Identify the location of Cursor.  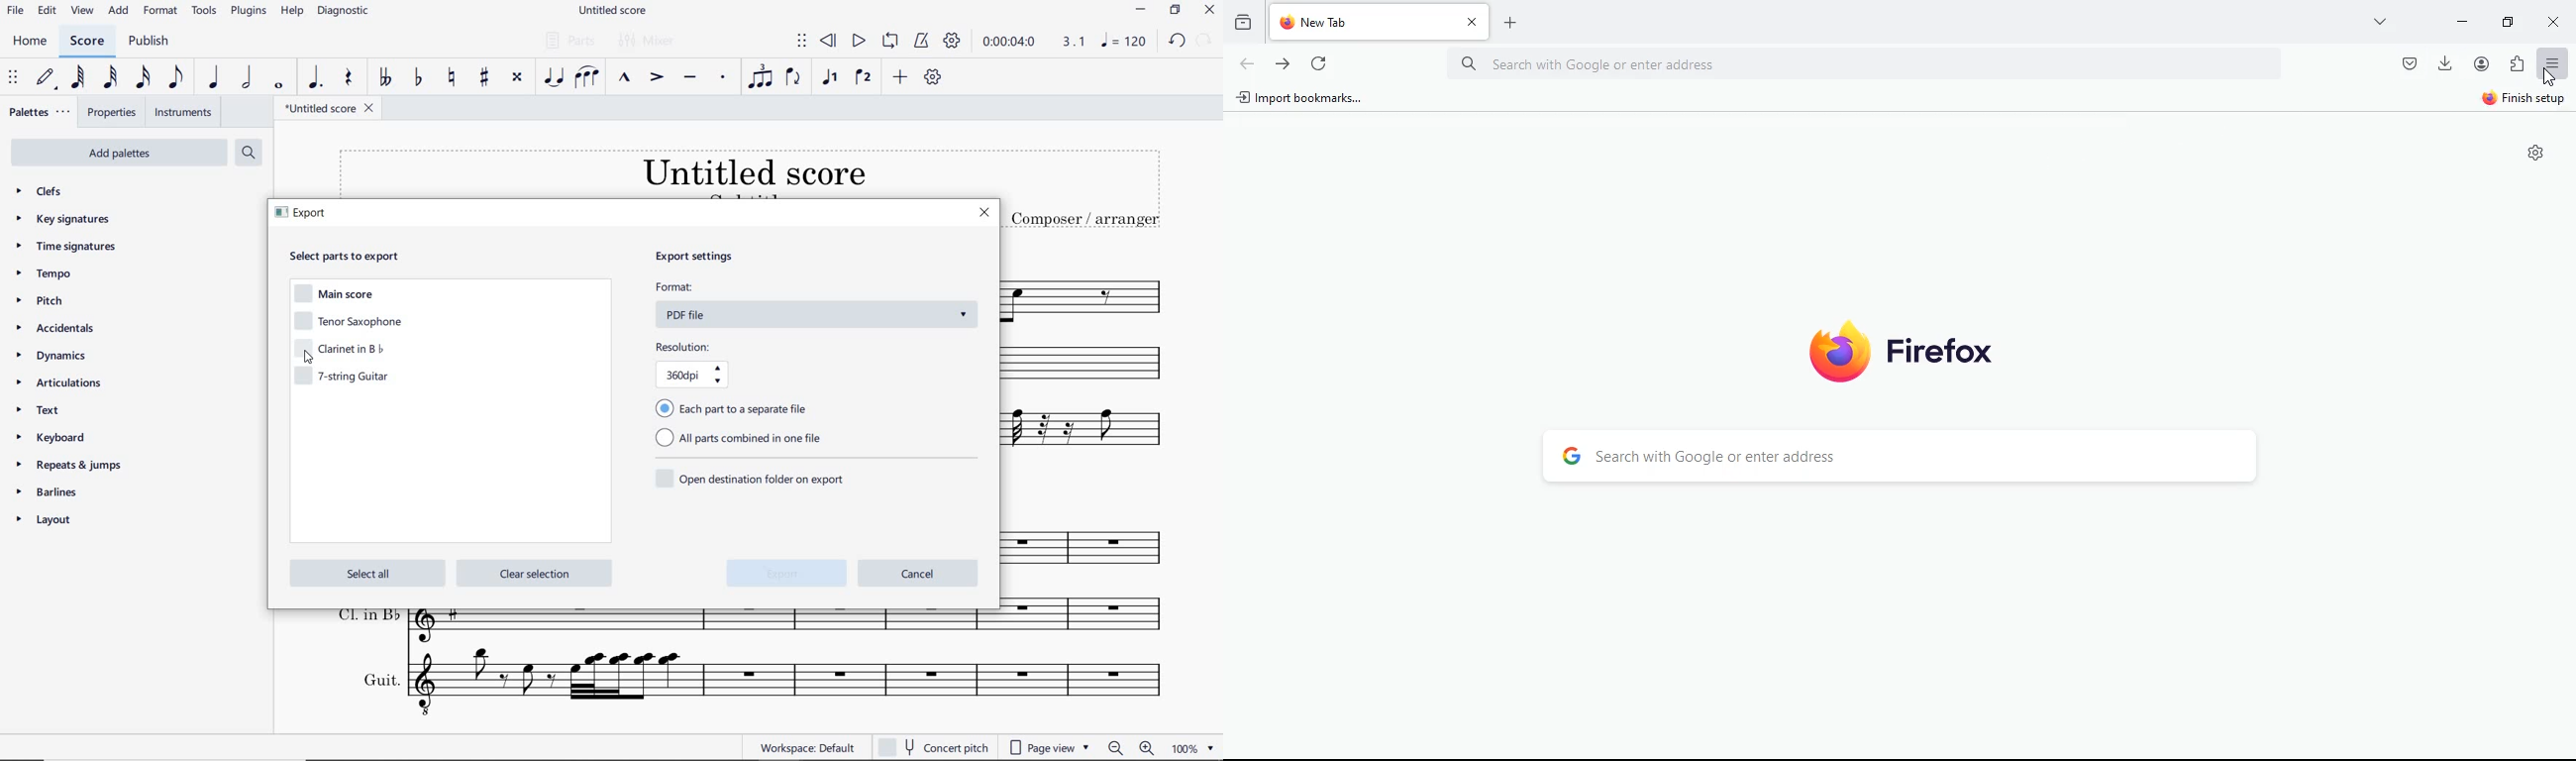
(2550, 74).